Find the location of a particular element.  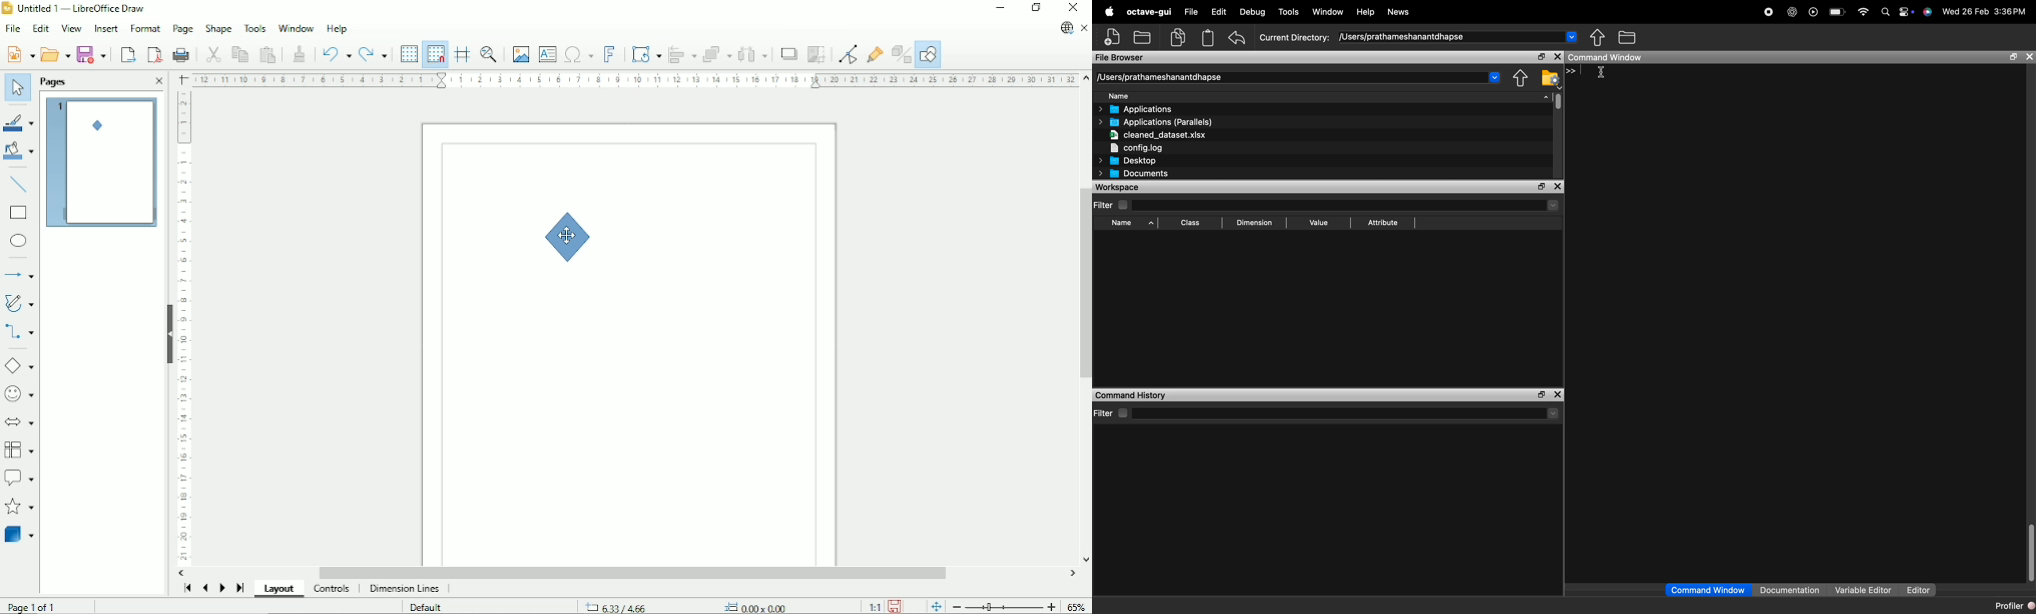

Command Window is located at coordinates (1784, 57).